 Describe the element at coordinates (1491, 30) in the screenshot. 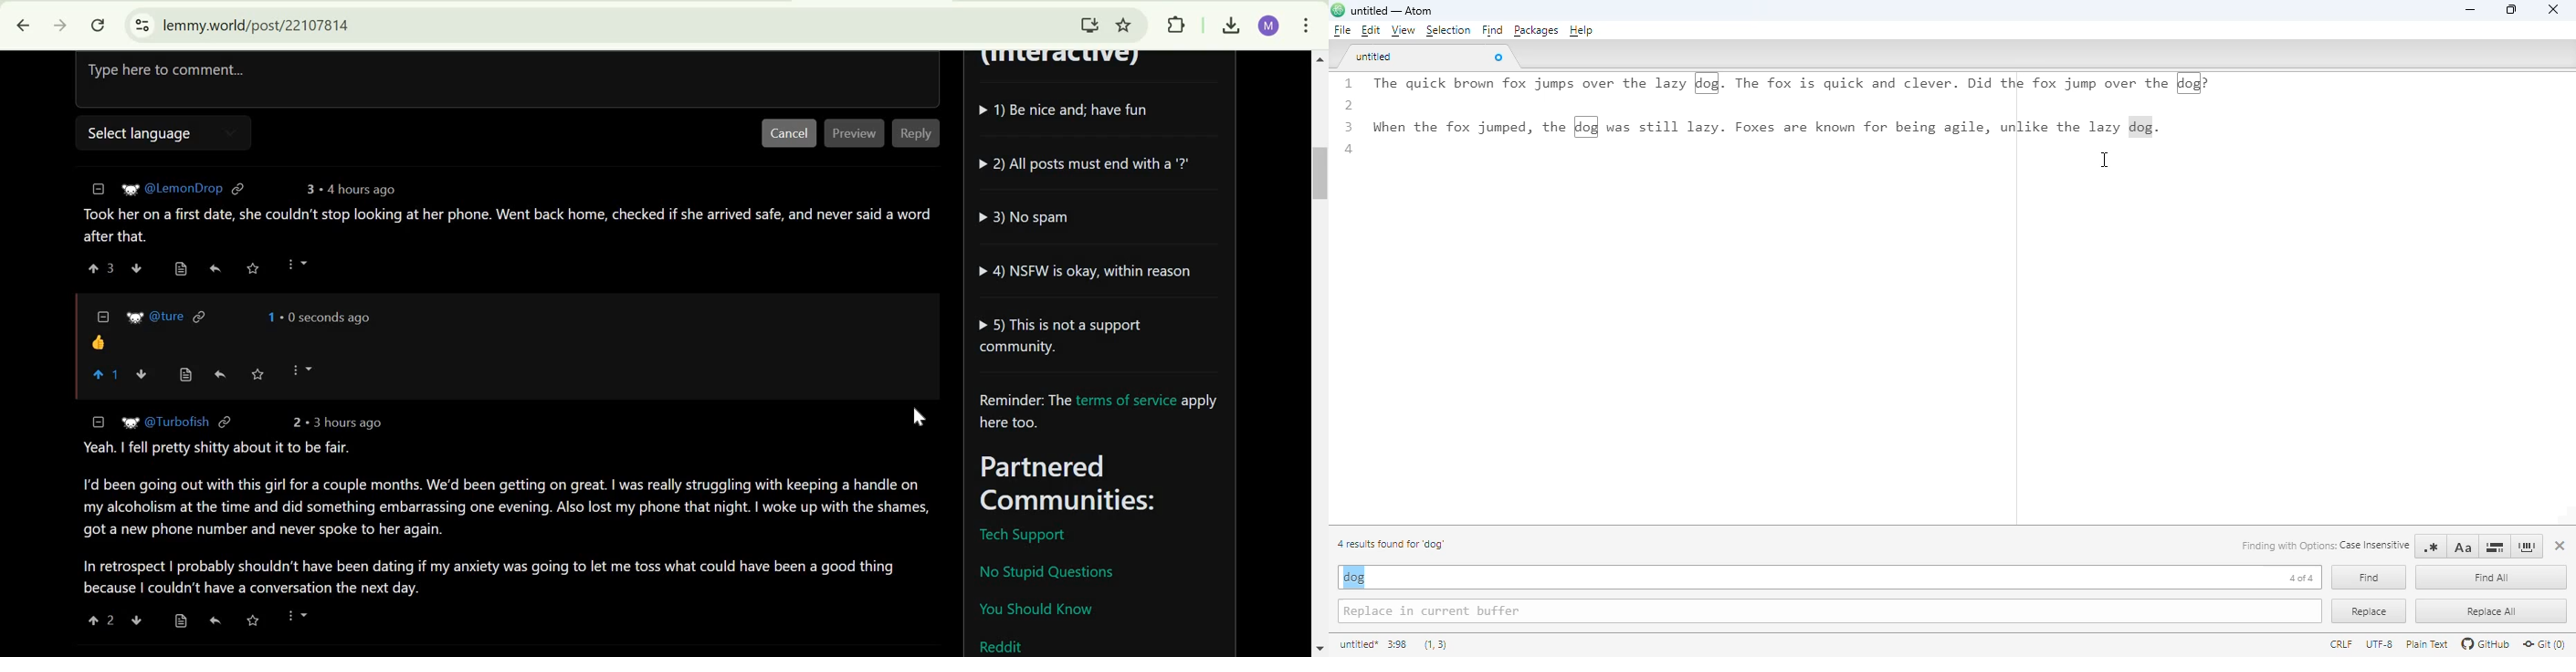

I see `find` at that location.